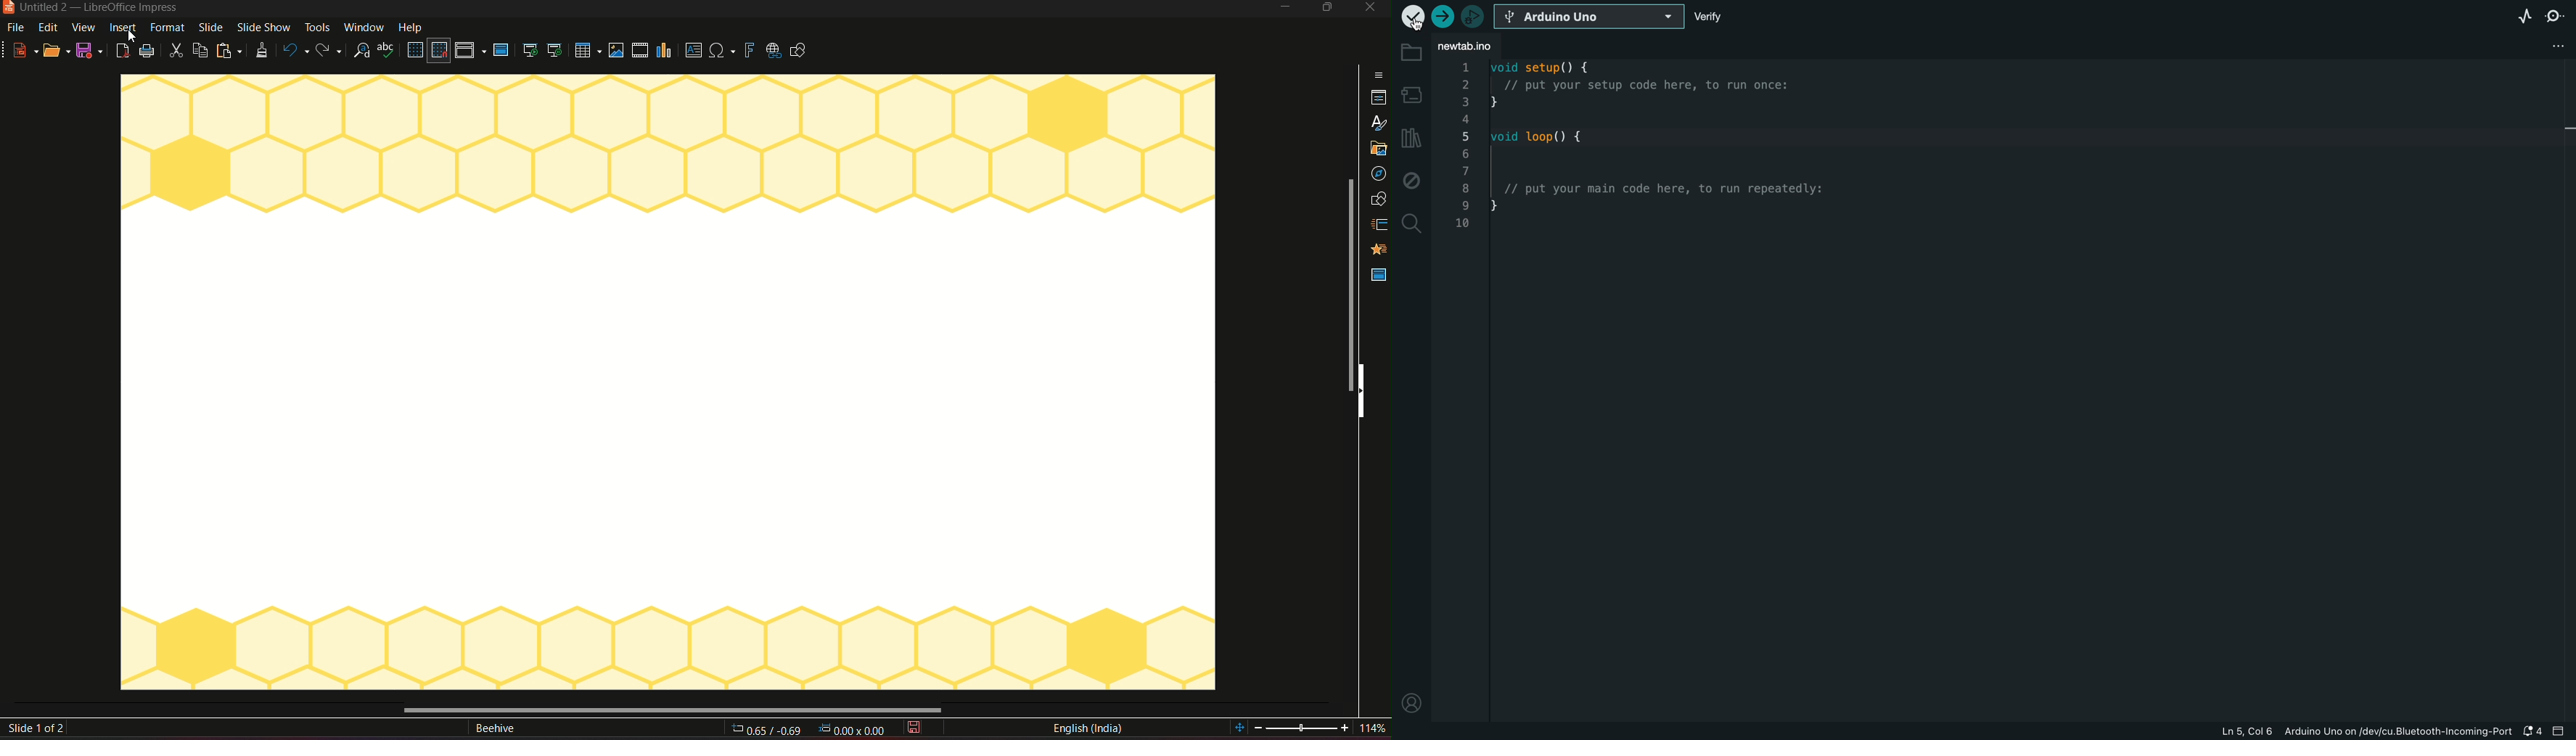 This screenshot has height=756, width=2576. Describe the element at coordinates (1380, 223) in the screenshot. I see `slide transition ` at that location.